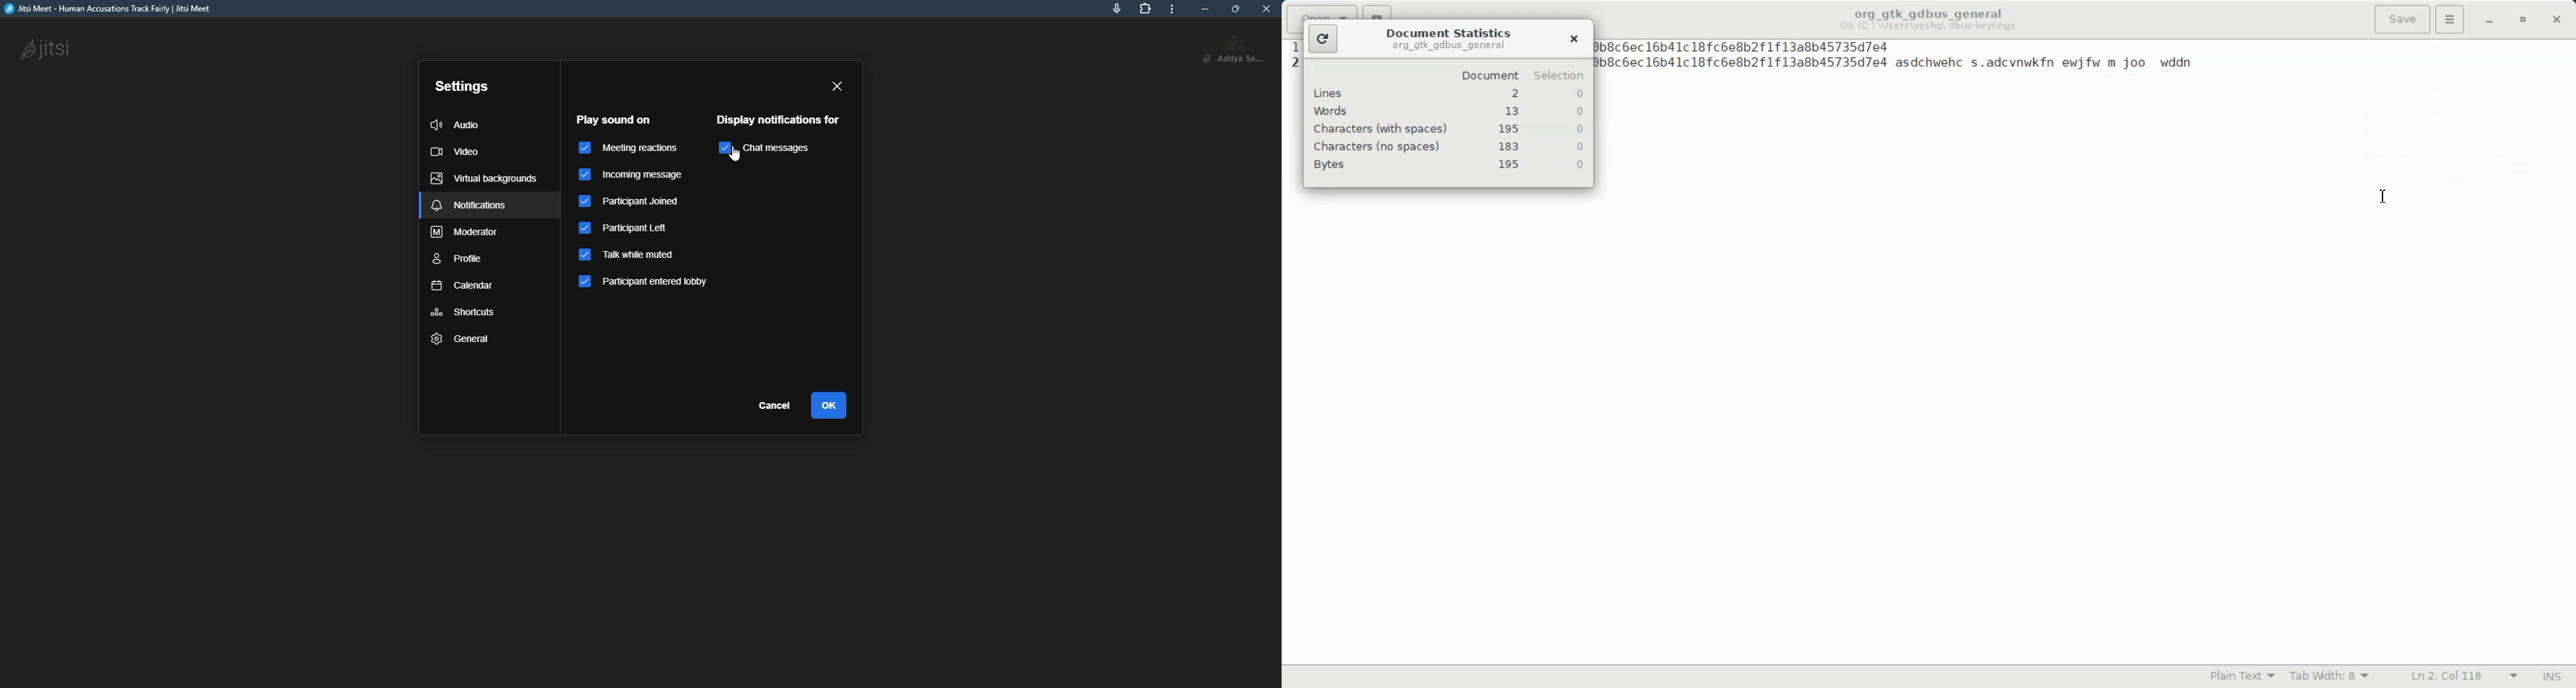  I want to click on  org_gtk_gdbus_general org_gtk_gdbus_general, so click(1450, 48).